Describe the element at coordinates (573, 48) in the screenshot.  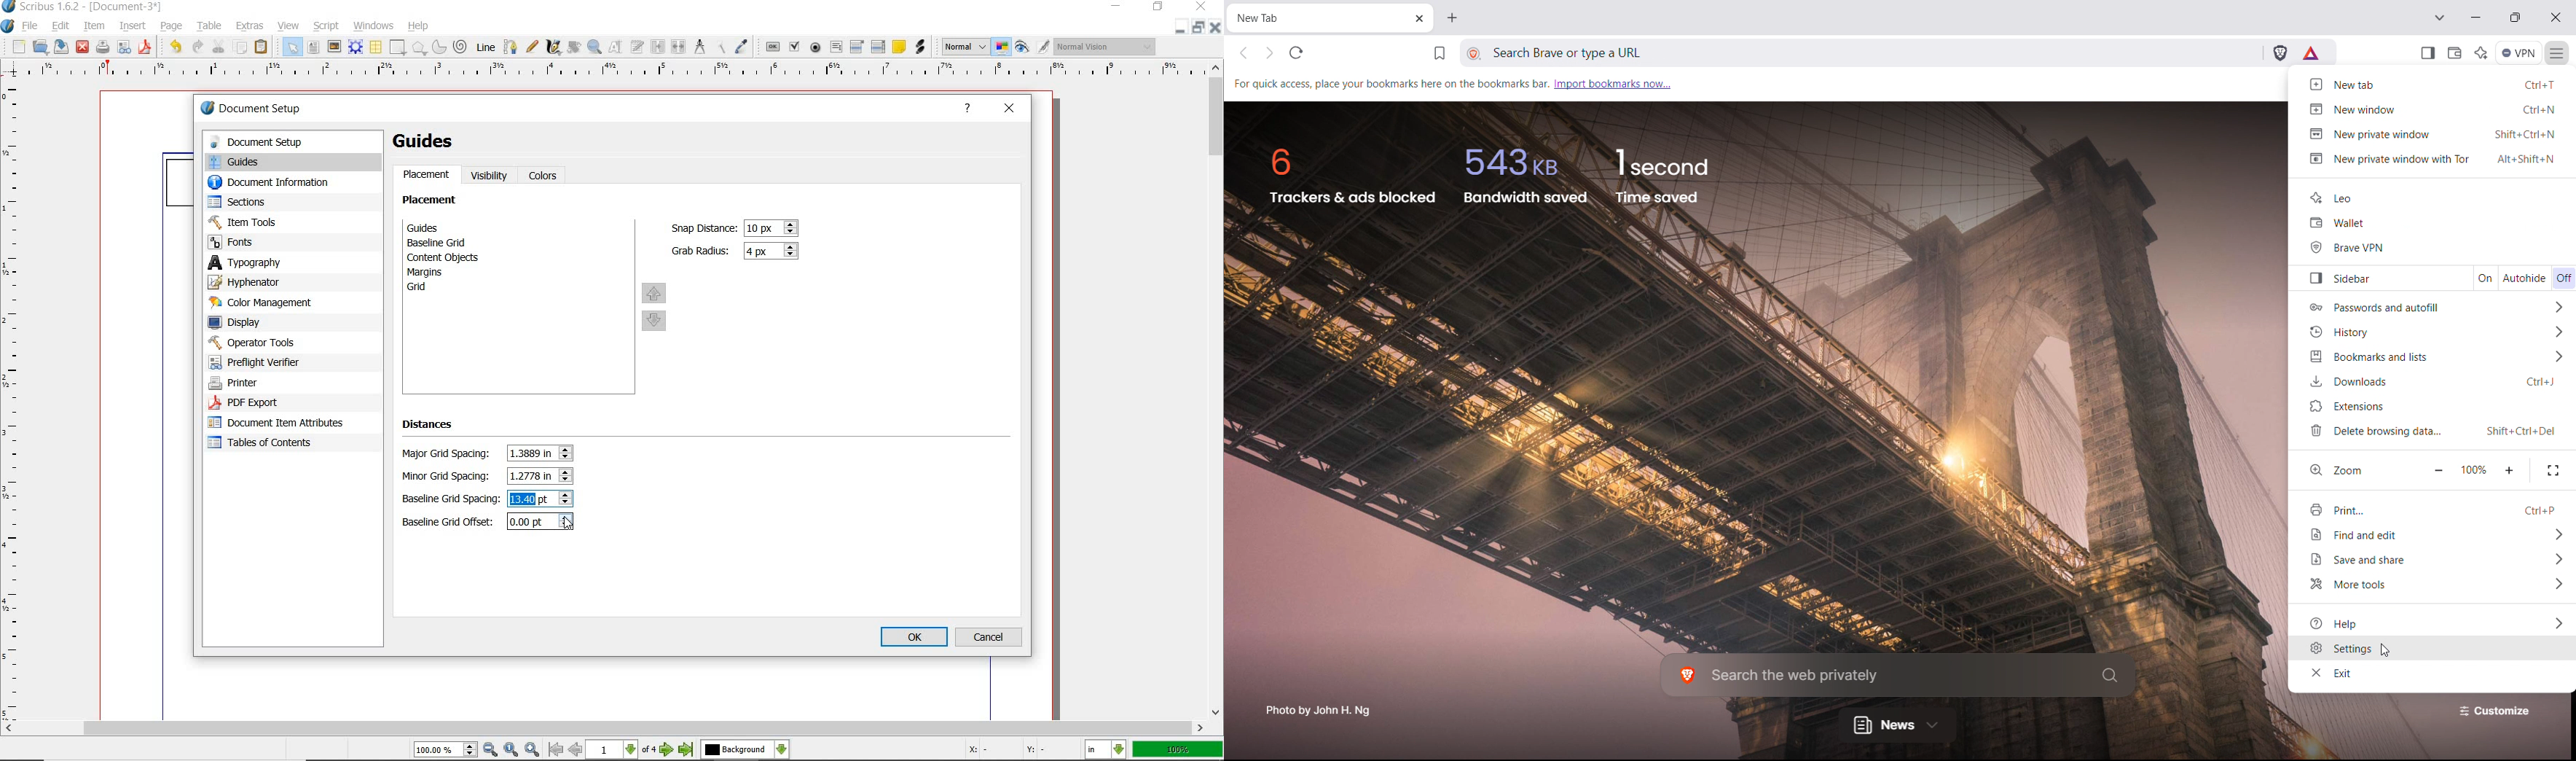
I see `rotate item` at that location.